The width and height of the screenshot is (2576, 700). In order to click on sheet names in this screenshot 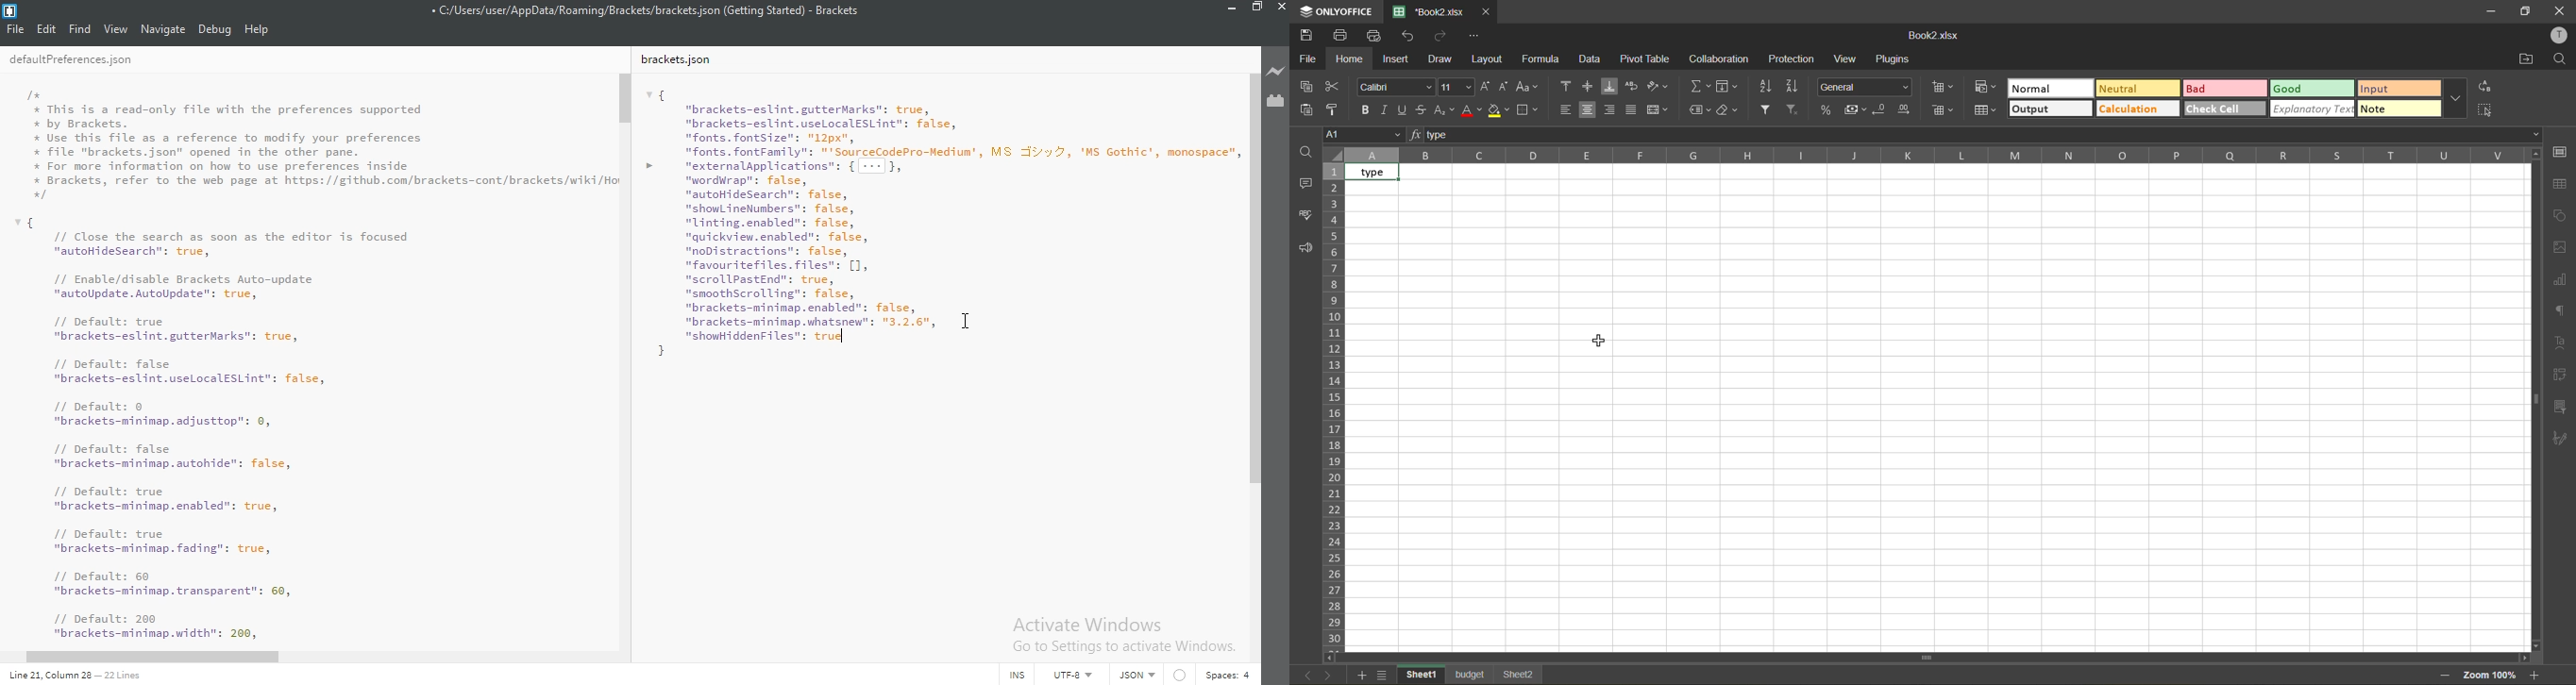, I will do `click(1473, 675)`.